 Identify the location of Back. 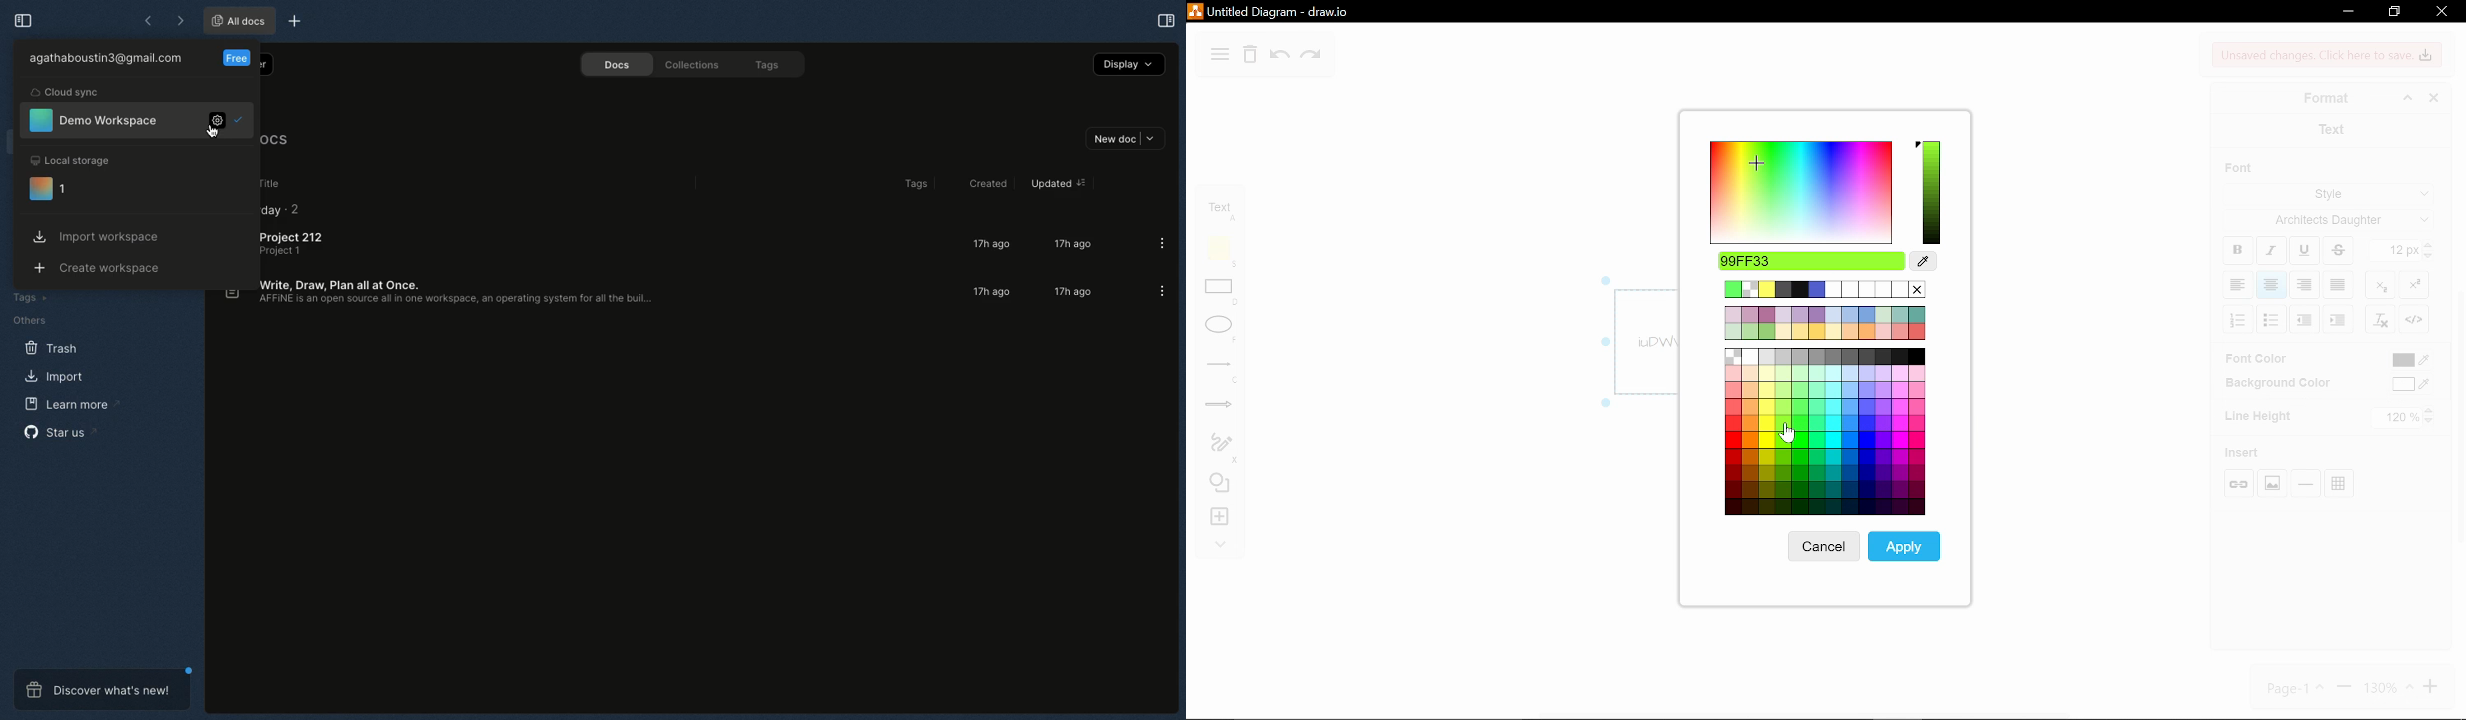
(147, 21).